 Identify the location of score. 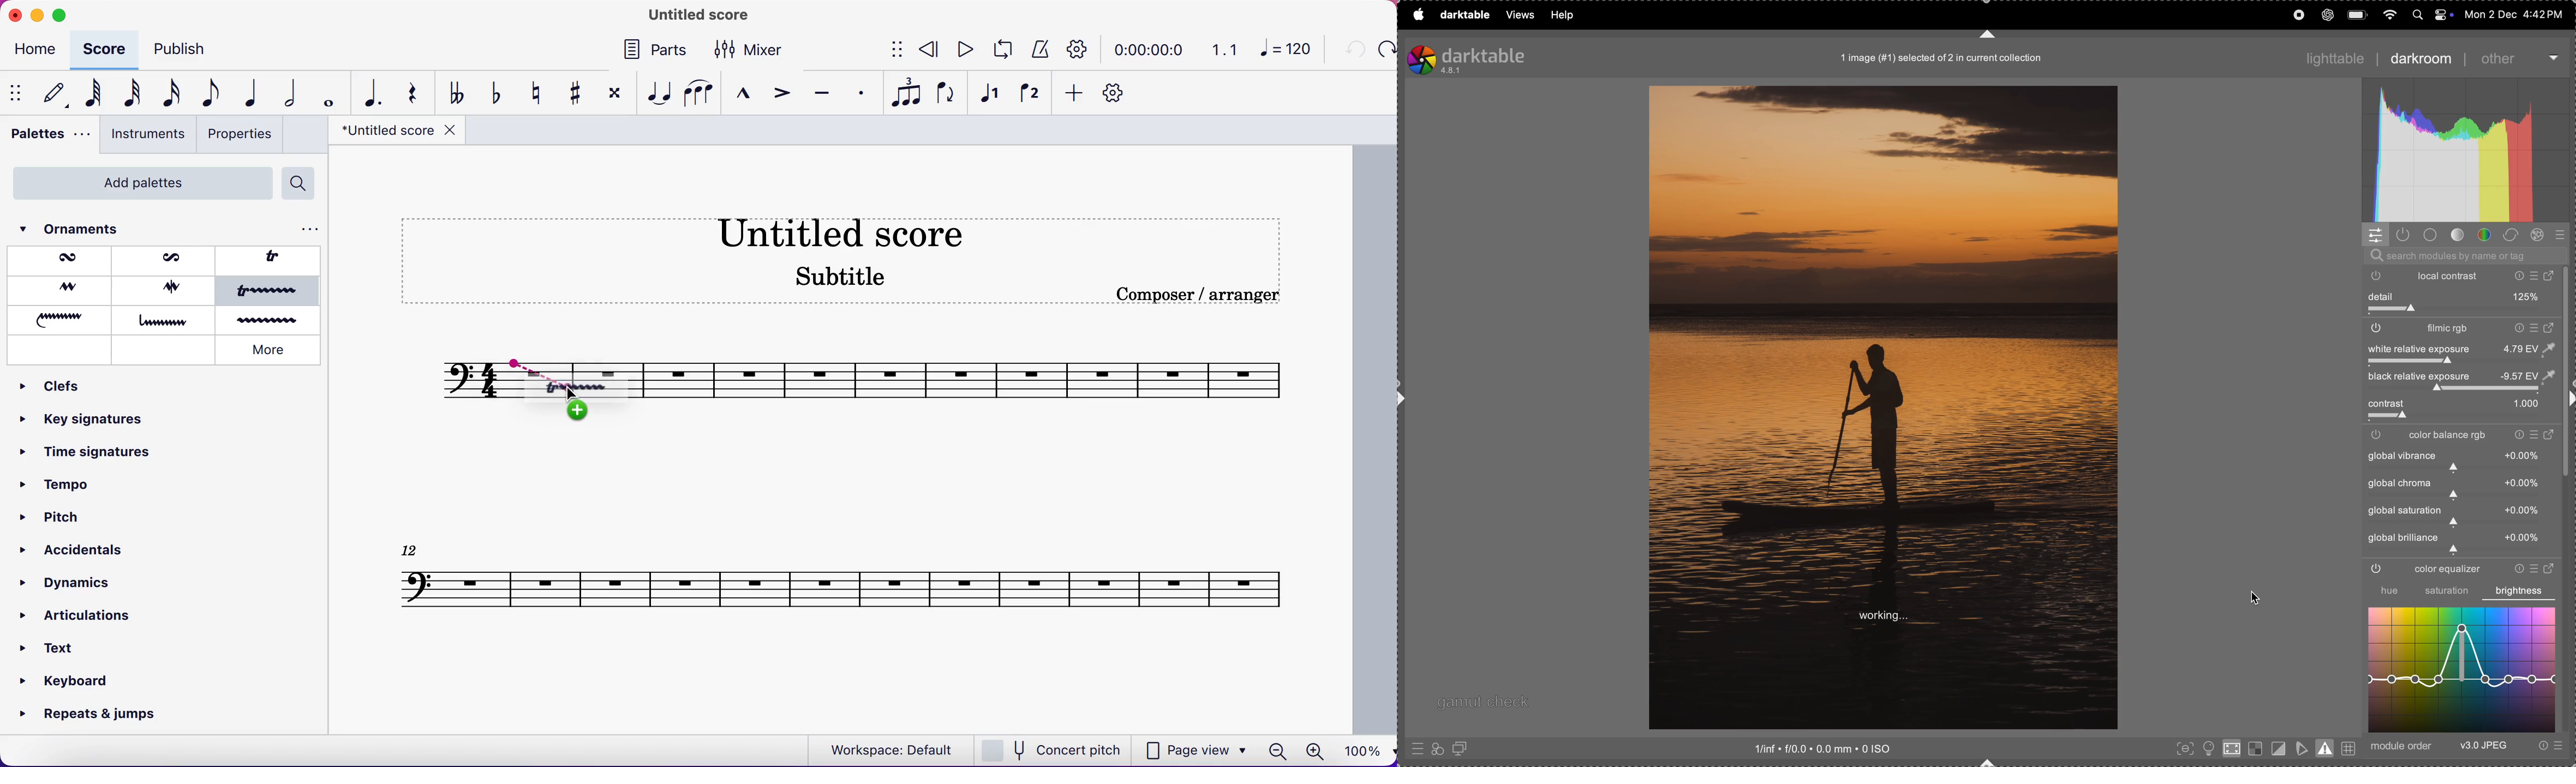
(976, 378).